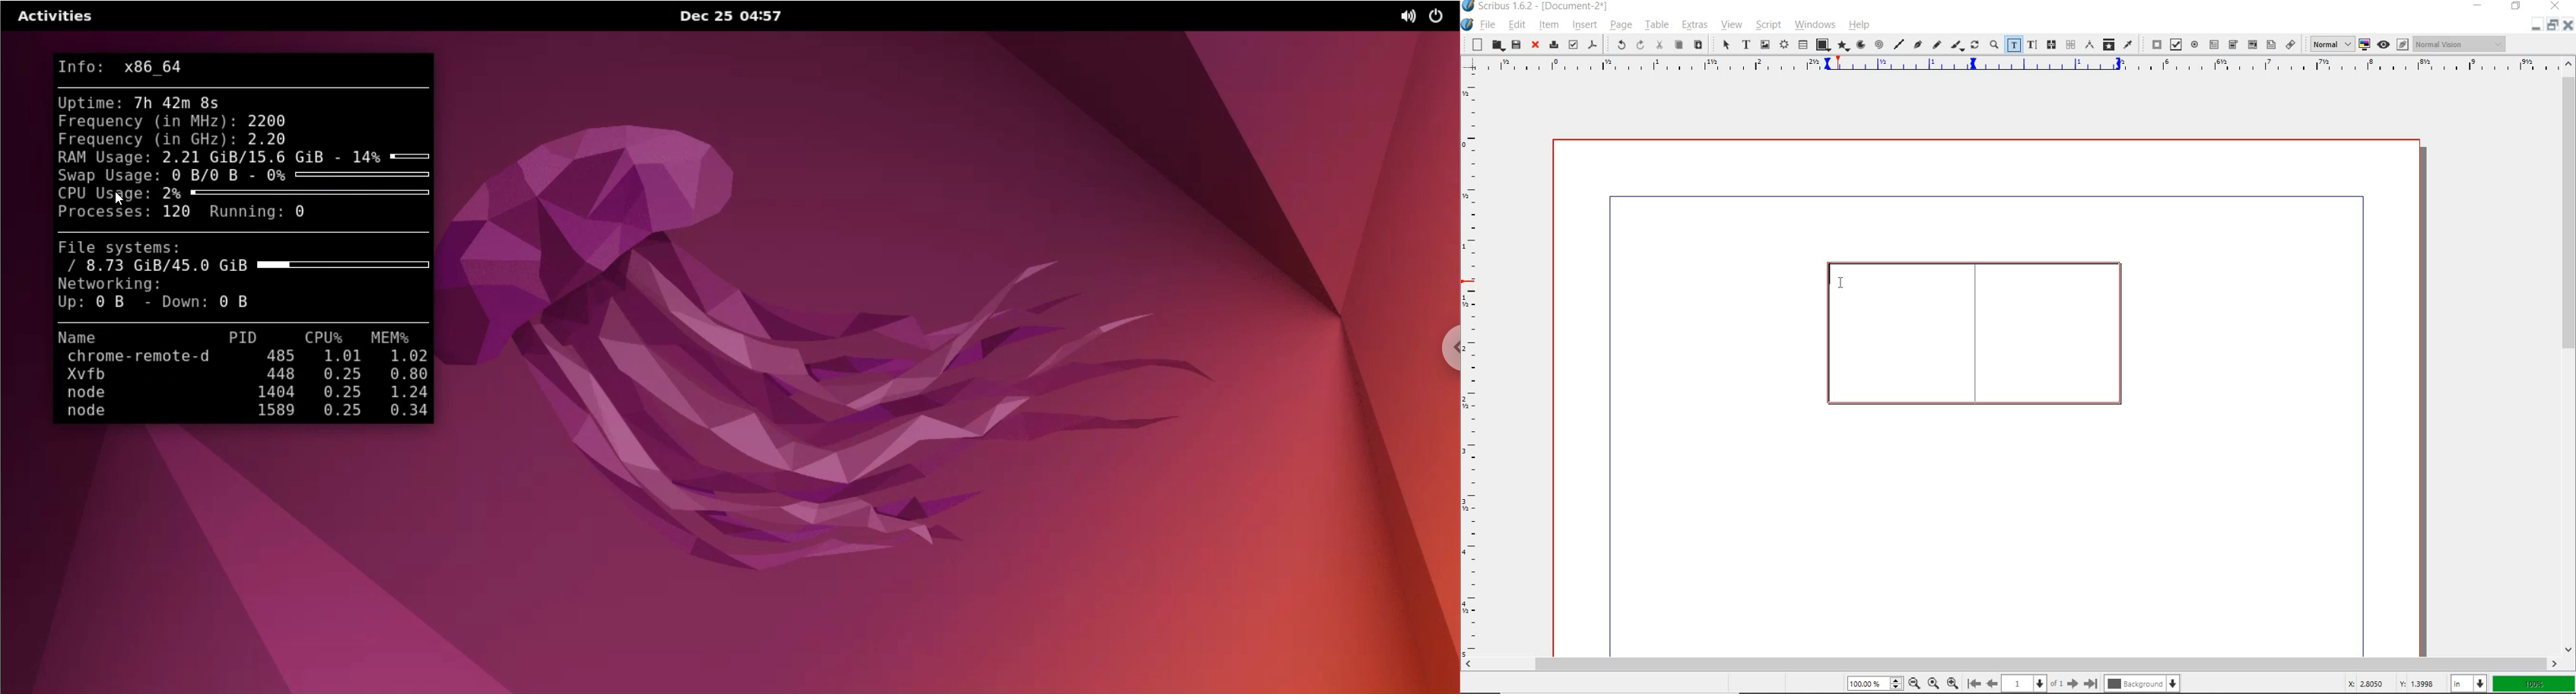 The image size is (2576, 700). Describe the element at coordinates (1974, 46) in the screenshot. I see `rotate item` at that location.